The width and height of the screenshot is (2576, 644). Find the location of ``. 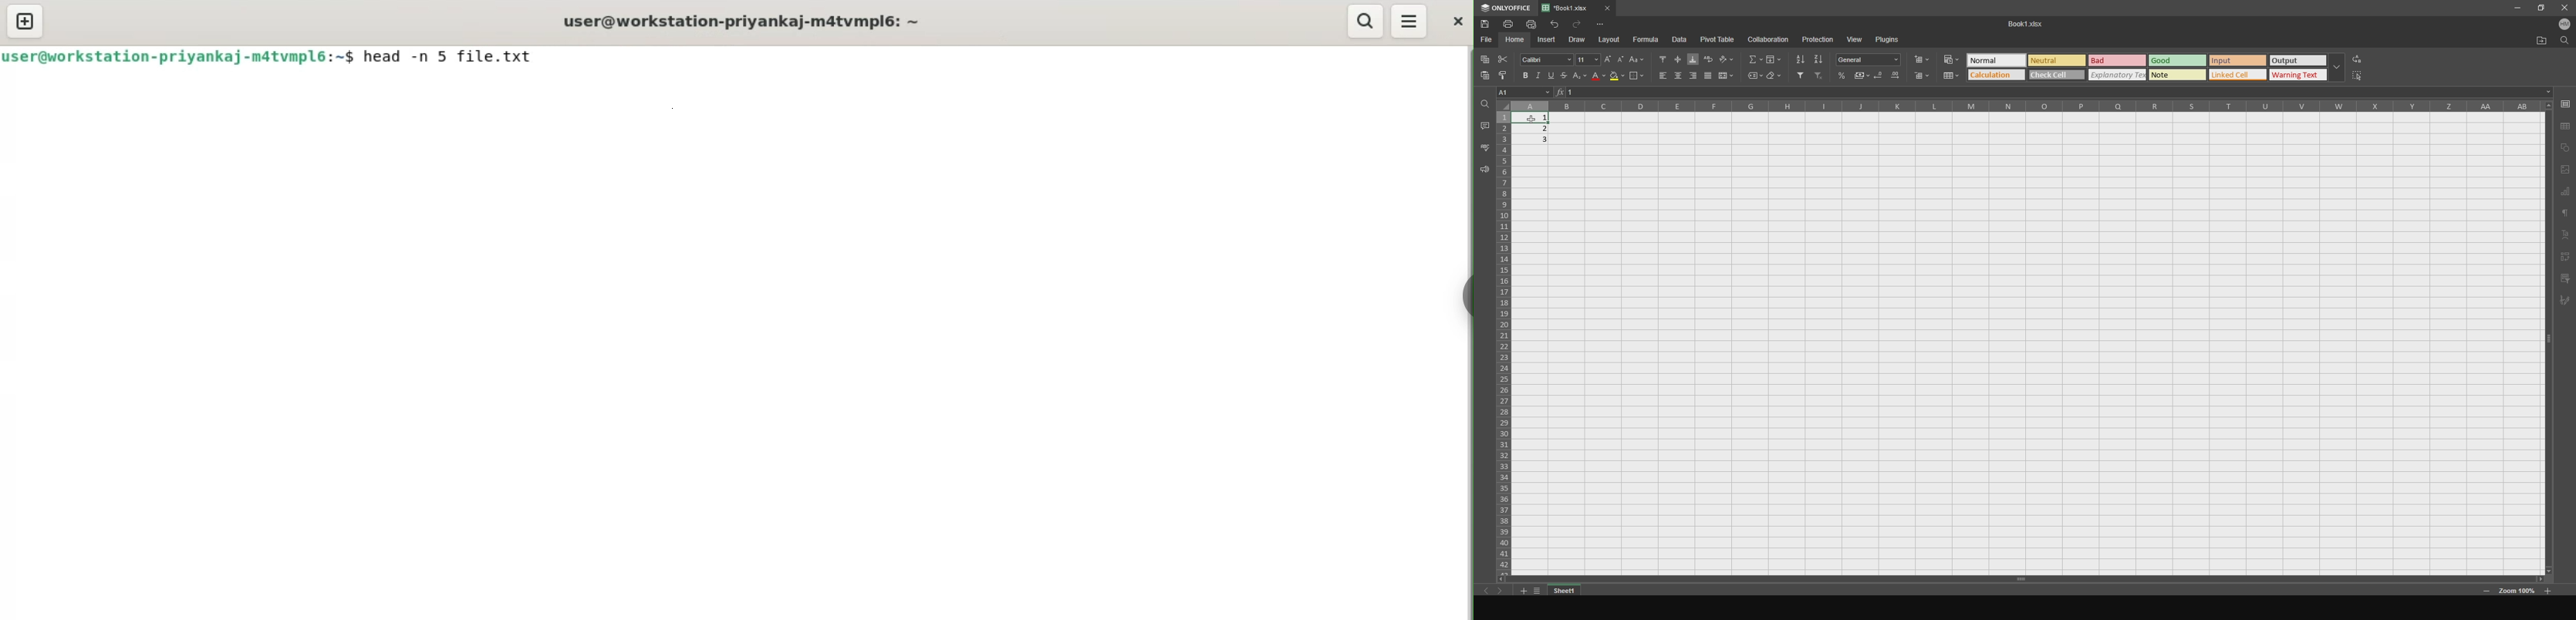

 is located at coordinates (1843, 75).